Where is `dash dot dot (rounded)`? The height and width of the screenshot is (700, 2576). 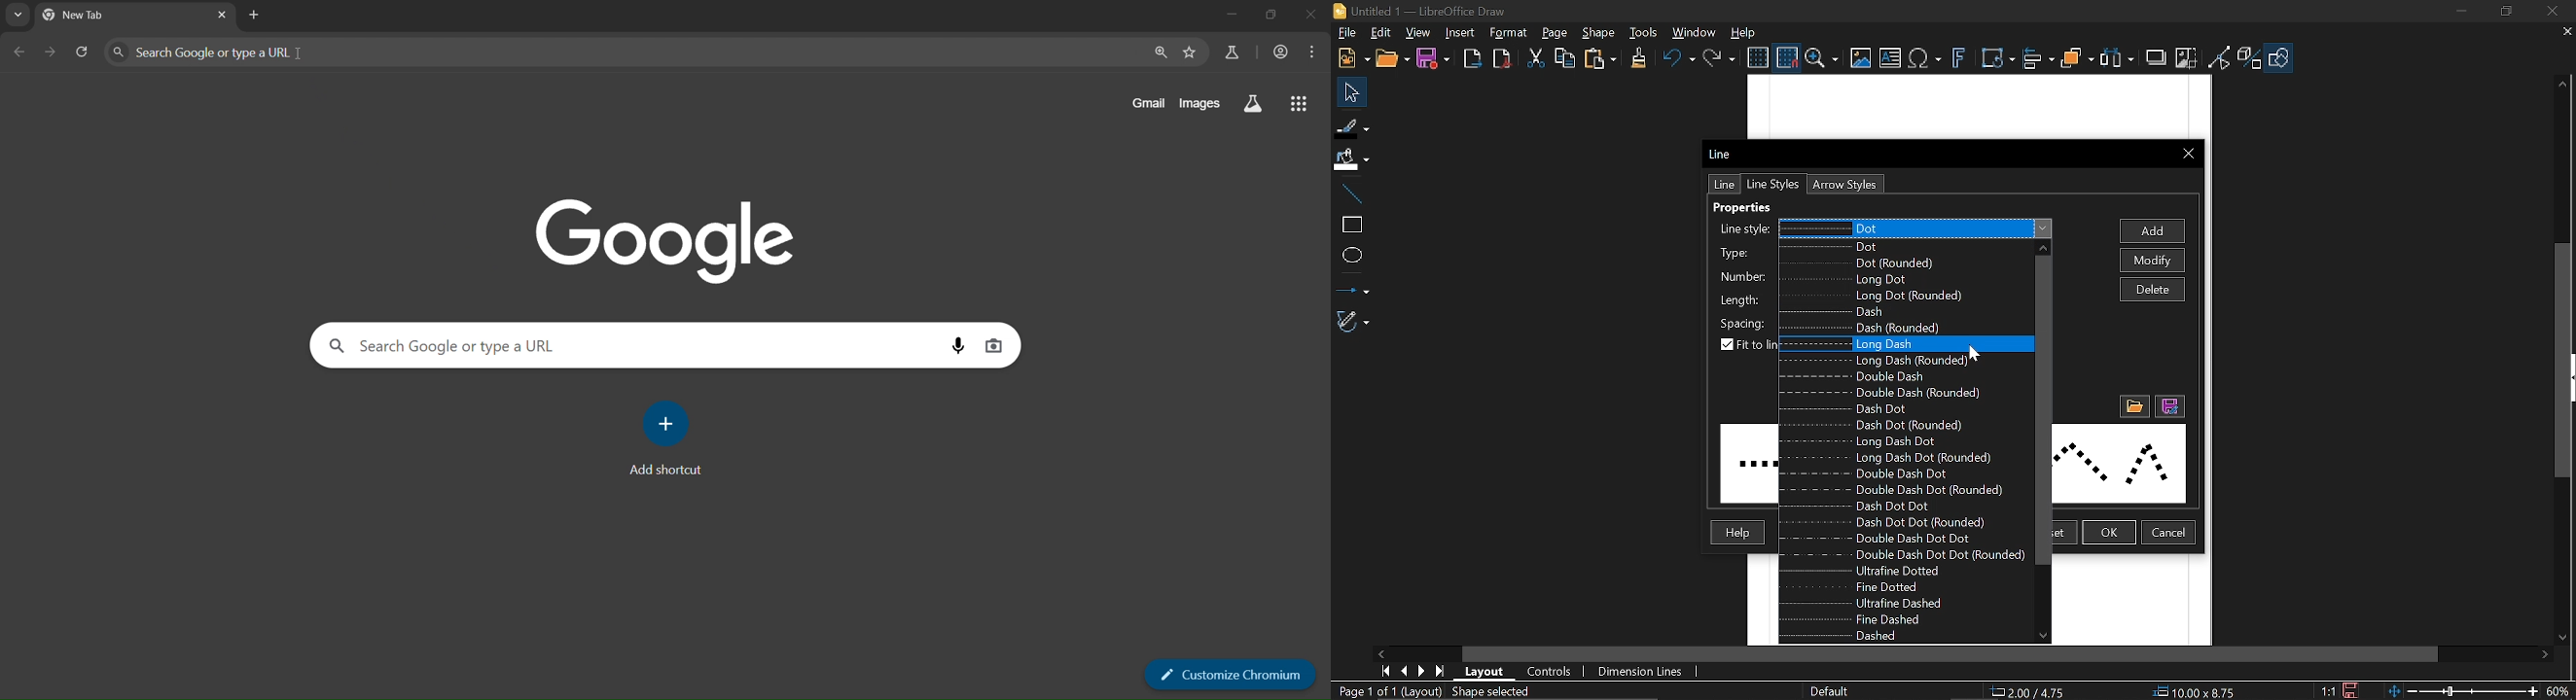 dash dot dot (rounded) is located at coordinates (1889, 522).